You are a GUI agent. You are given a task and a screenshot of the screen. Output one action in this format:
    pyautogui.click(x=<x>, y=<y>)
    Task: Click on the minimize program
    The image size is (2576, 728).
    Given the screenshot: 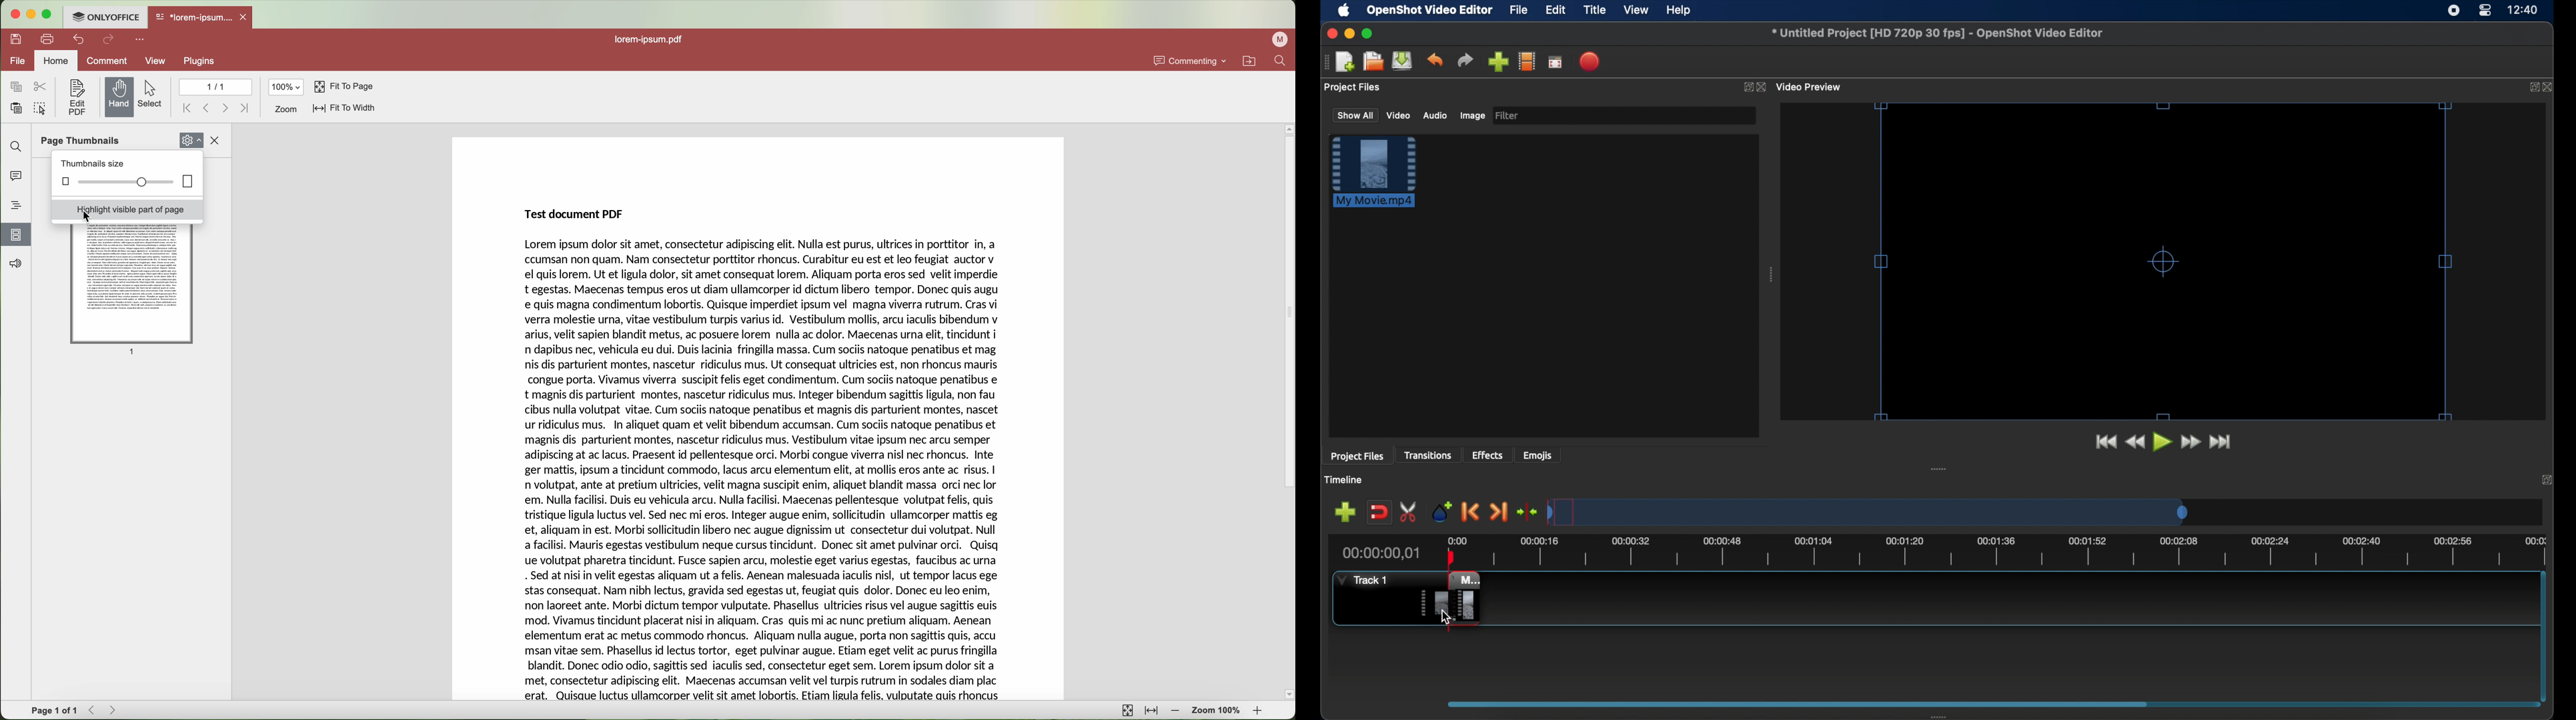 What is the action you would take?
    pyautogui.click(x=29, y=14)
    